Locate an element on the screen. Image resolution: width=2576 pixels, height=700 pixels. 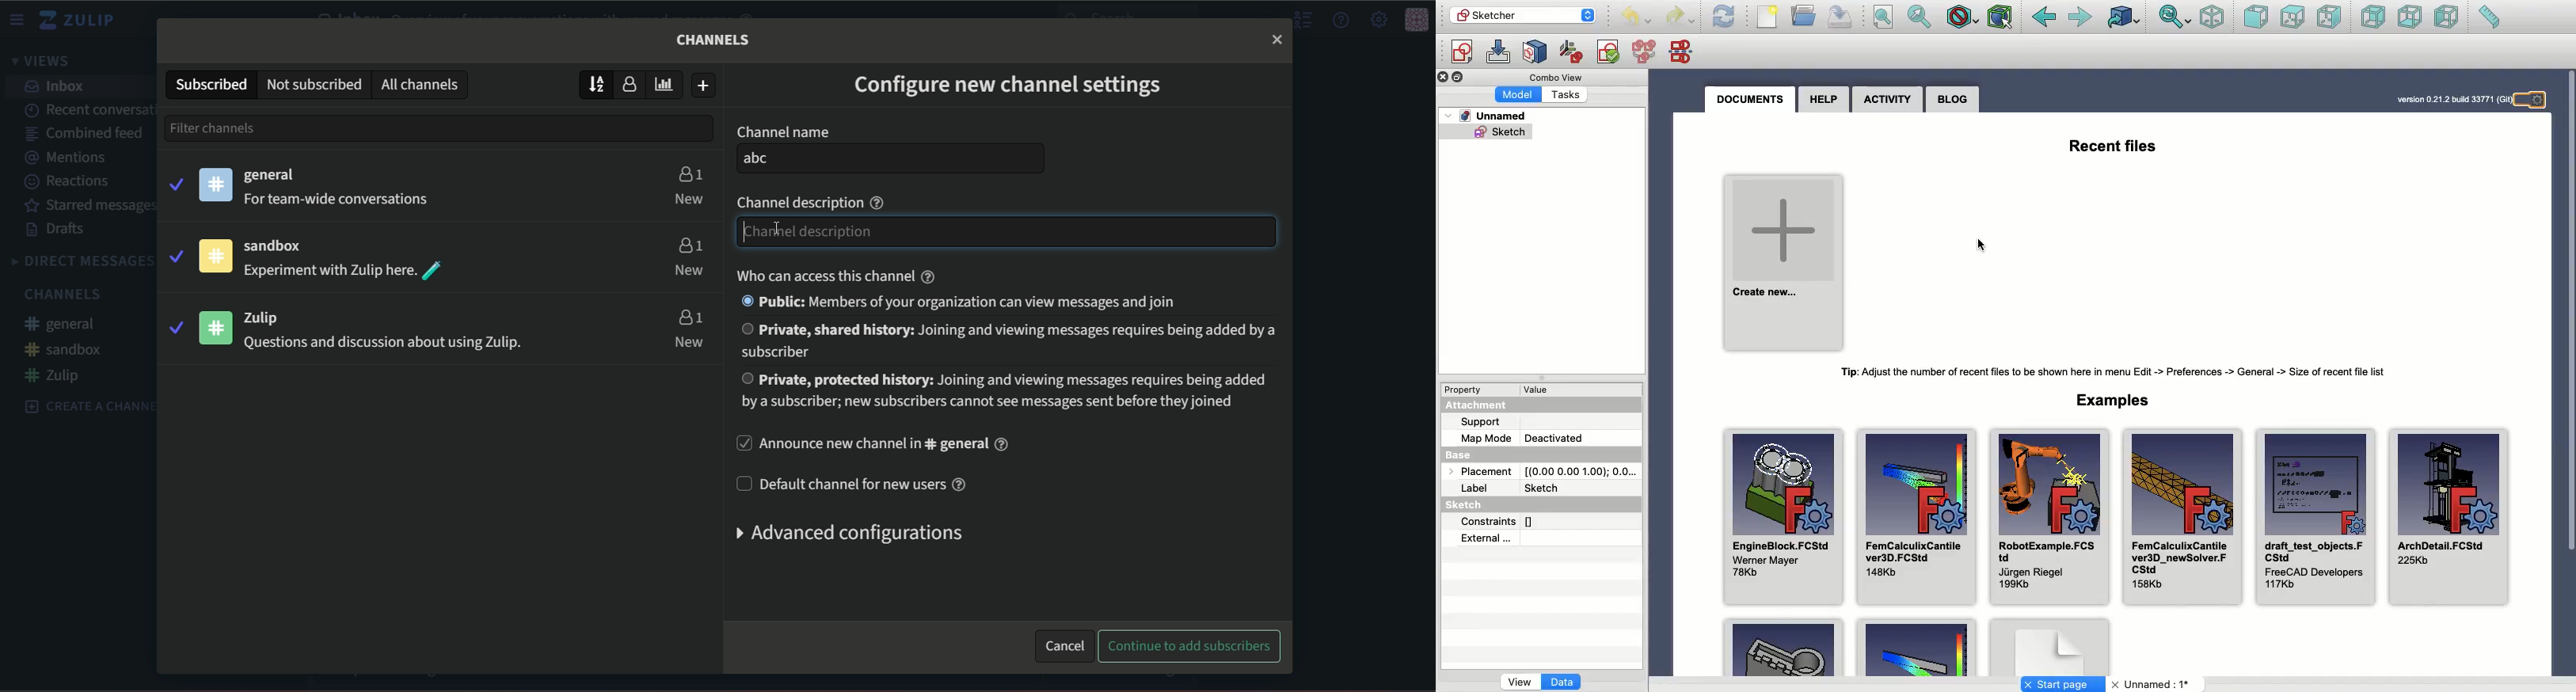
configure channel settings is located at coordinates (1009, 88).